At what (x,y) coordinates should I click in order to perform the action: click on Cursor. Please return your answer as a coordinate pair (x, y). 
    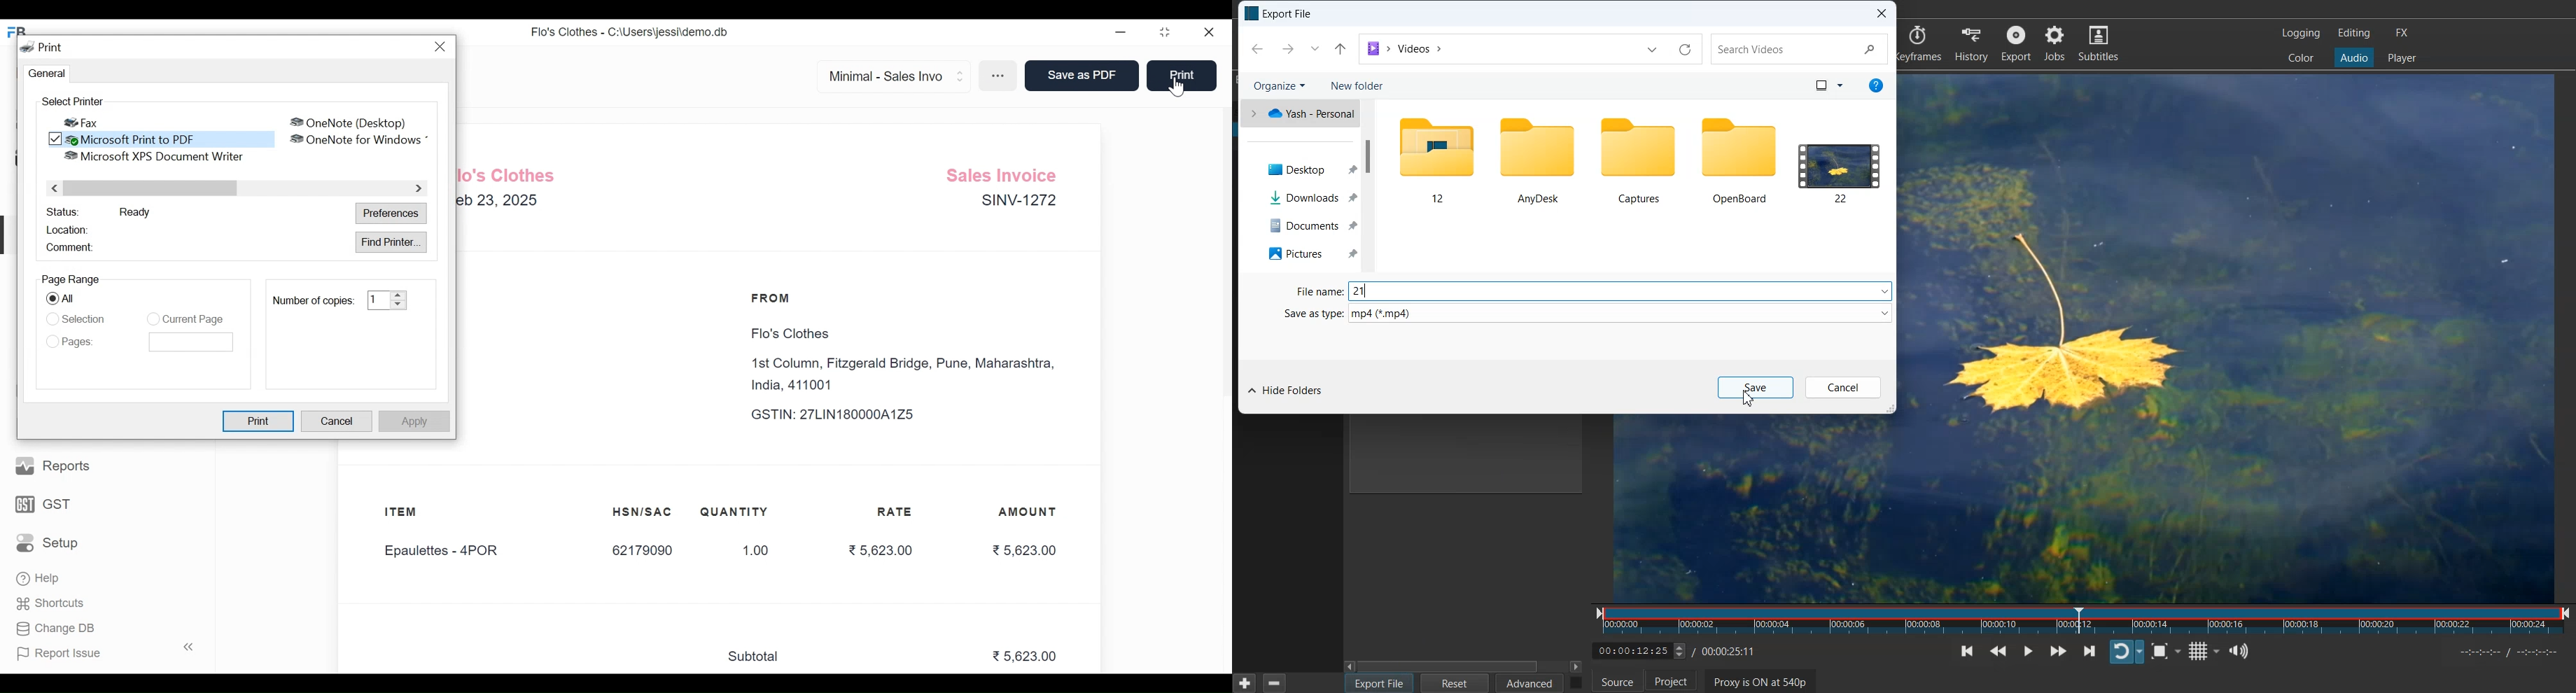
    Looking at the image, I should click on (1392, 688).